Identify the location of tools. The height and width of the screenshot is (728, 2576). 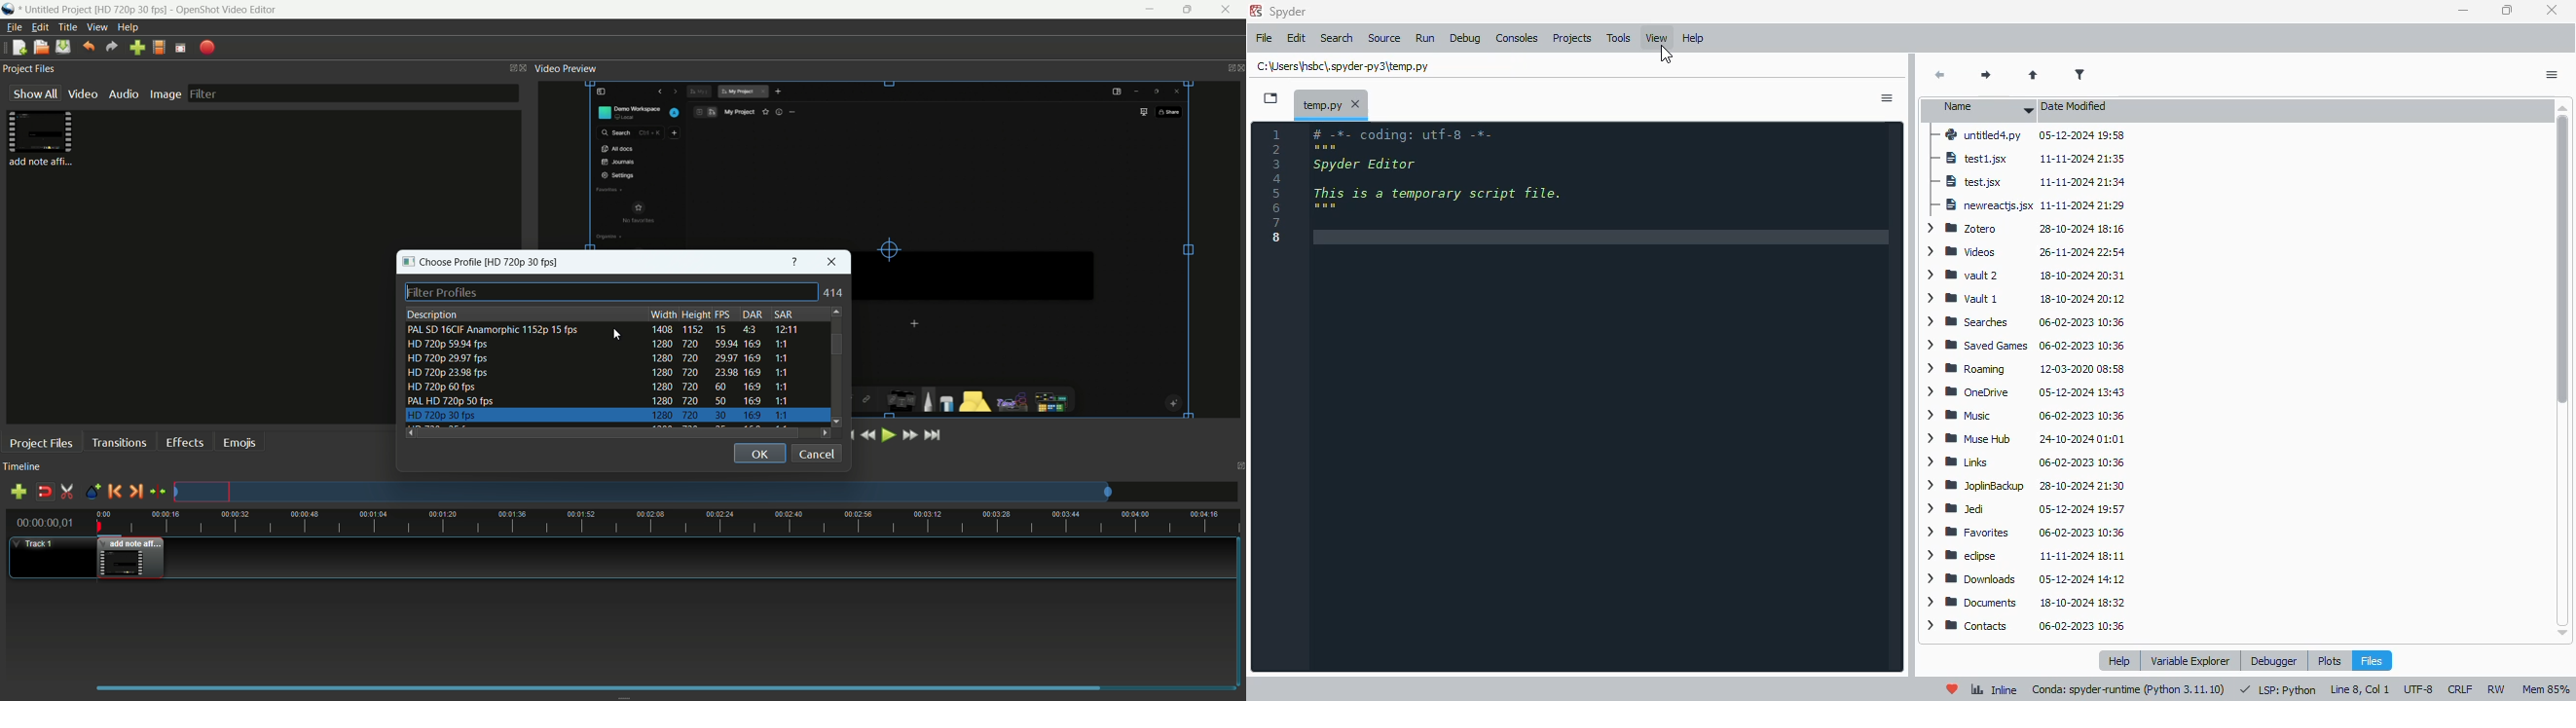
(1619, 38).